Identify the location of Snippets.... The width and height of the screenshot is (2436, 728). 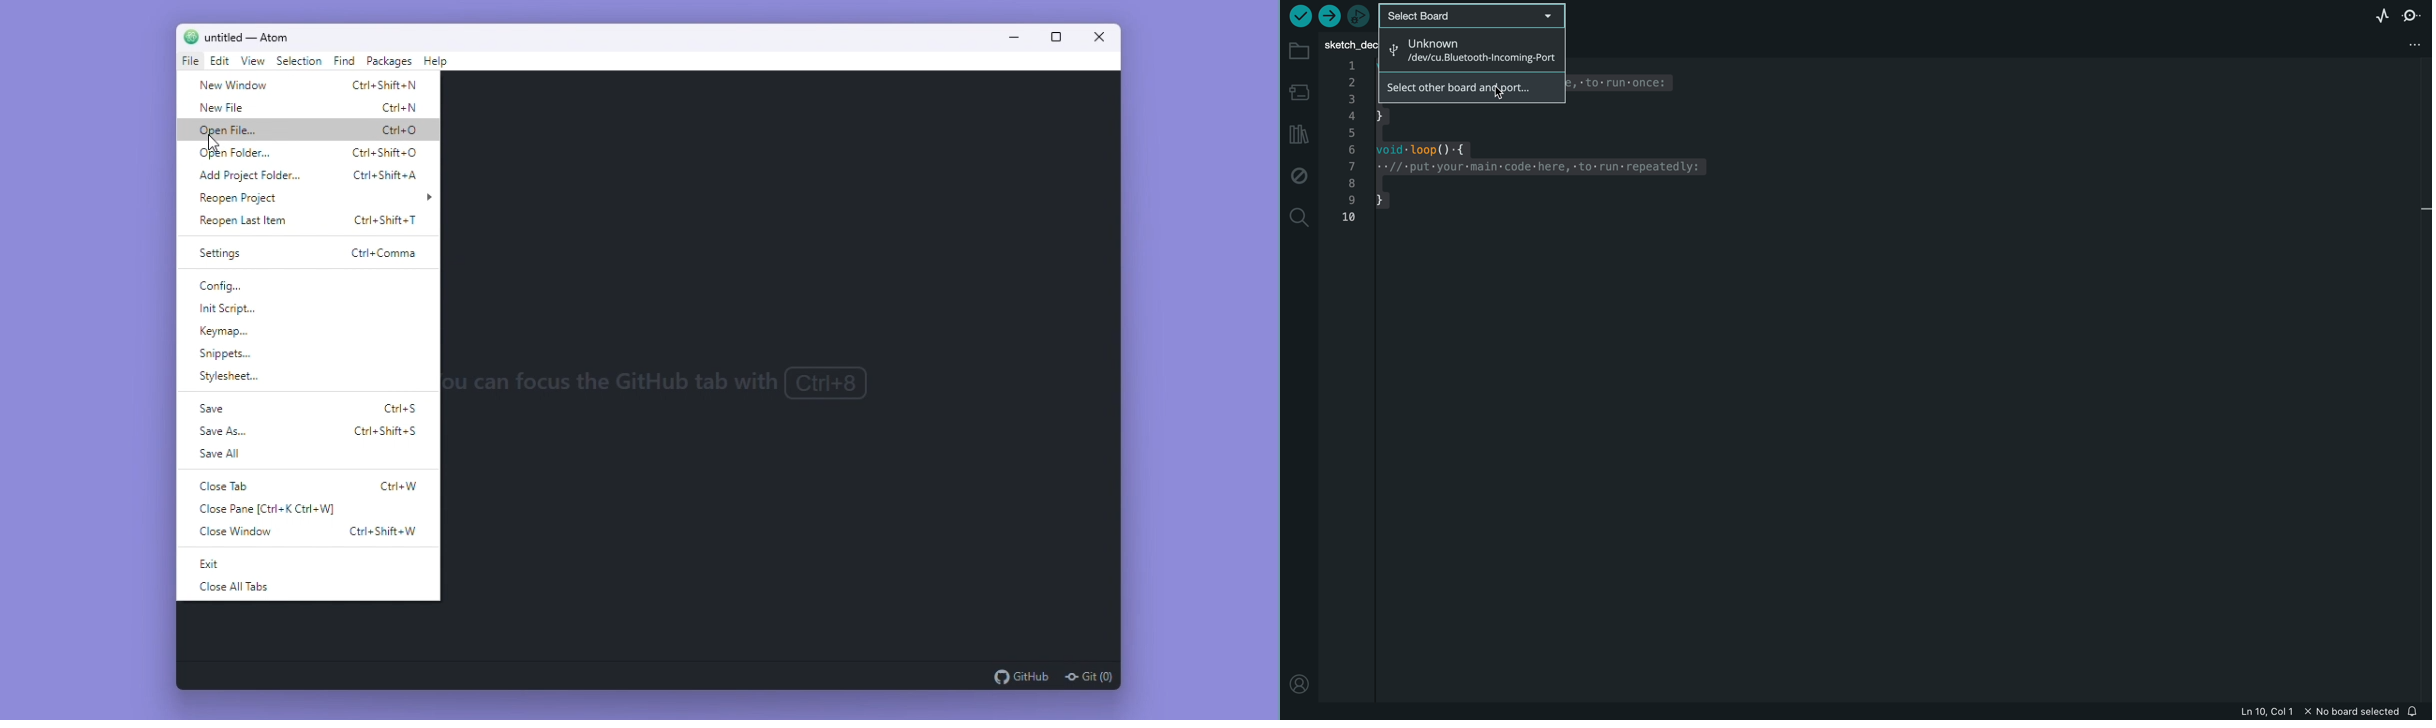
(241, 356).